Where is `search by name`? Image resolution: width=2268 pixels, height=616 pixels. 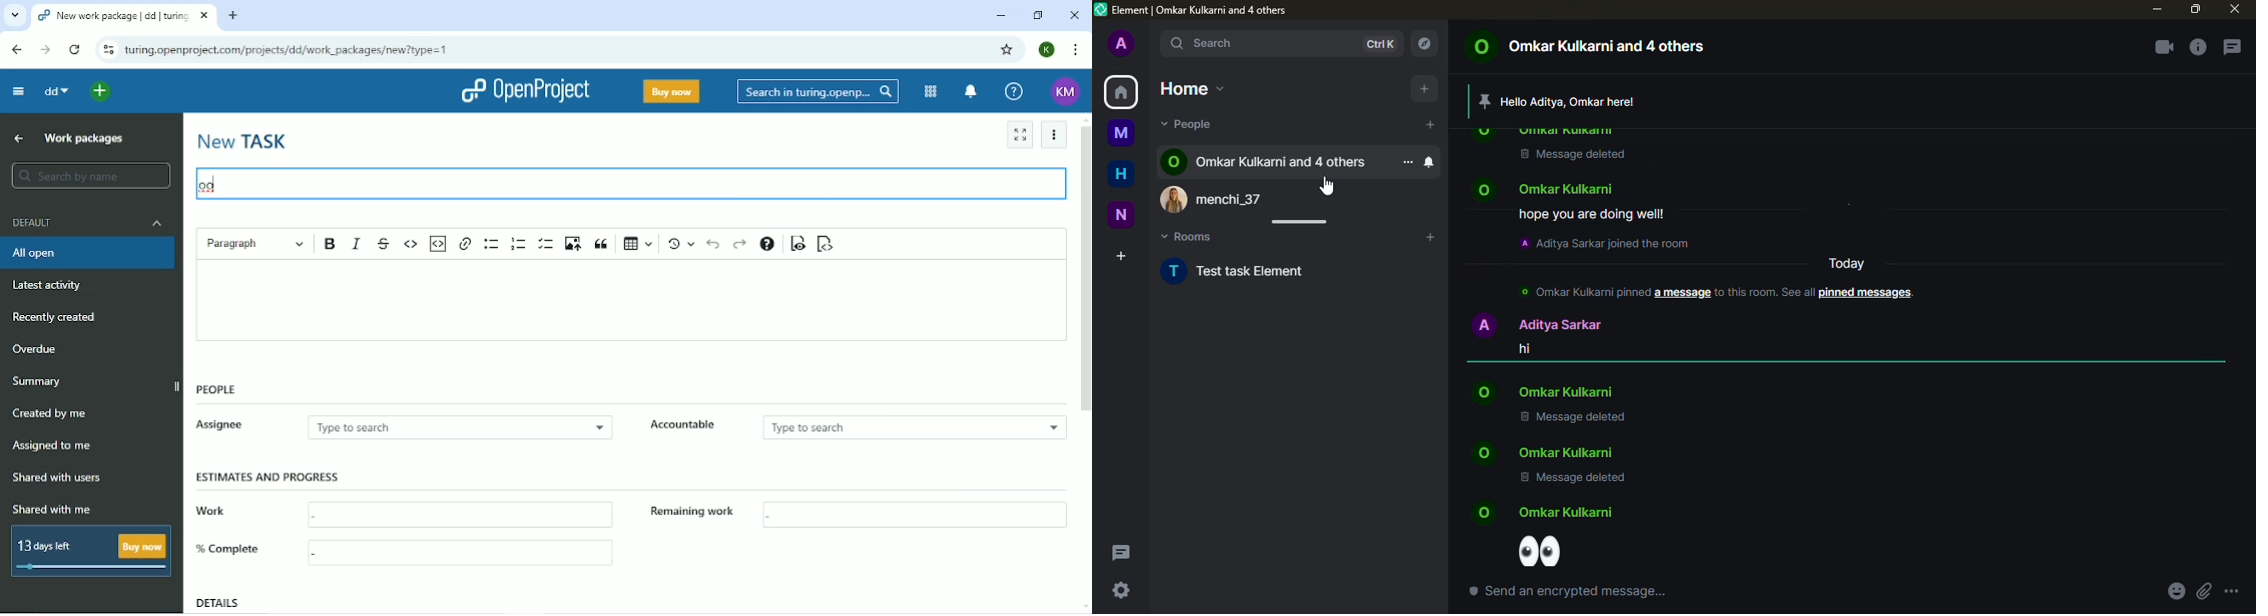 search by name is located at coordinates (89, 176).